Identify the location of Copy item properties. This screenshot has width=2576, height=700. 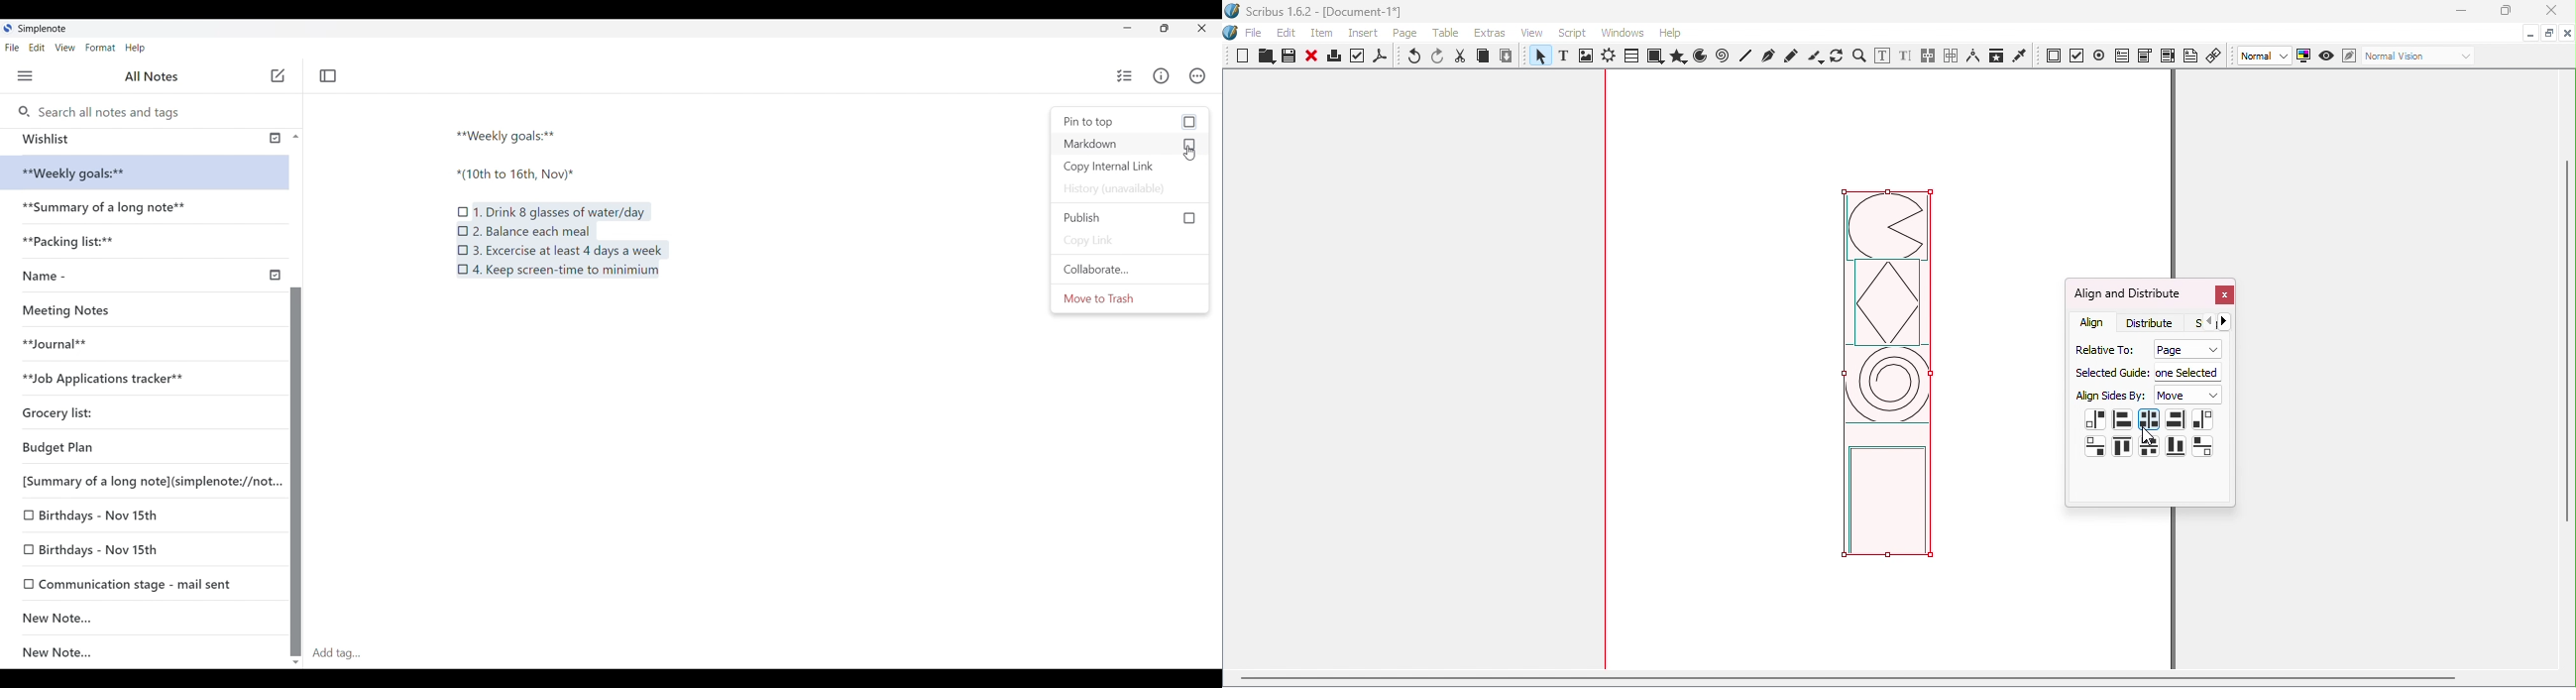
(1995, 56).